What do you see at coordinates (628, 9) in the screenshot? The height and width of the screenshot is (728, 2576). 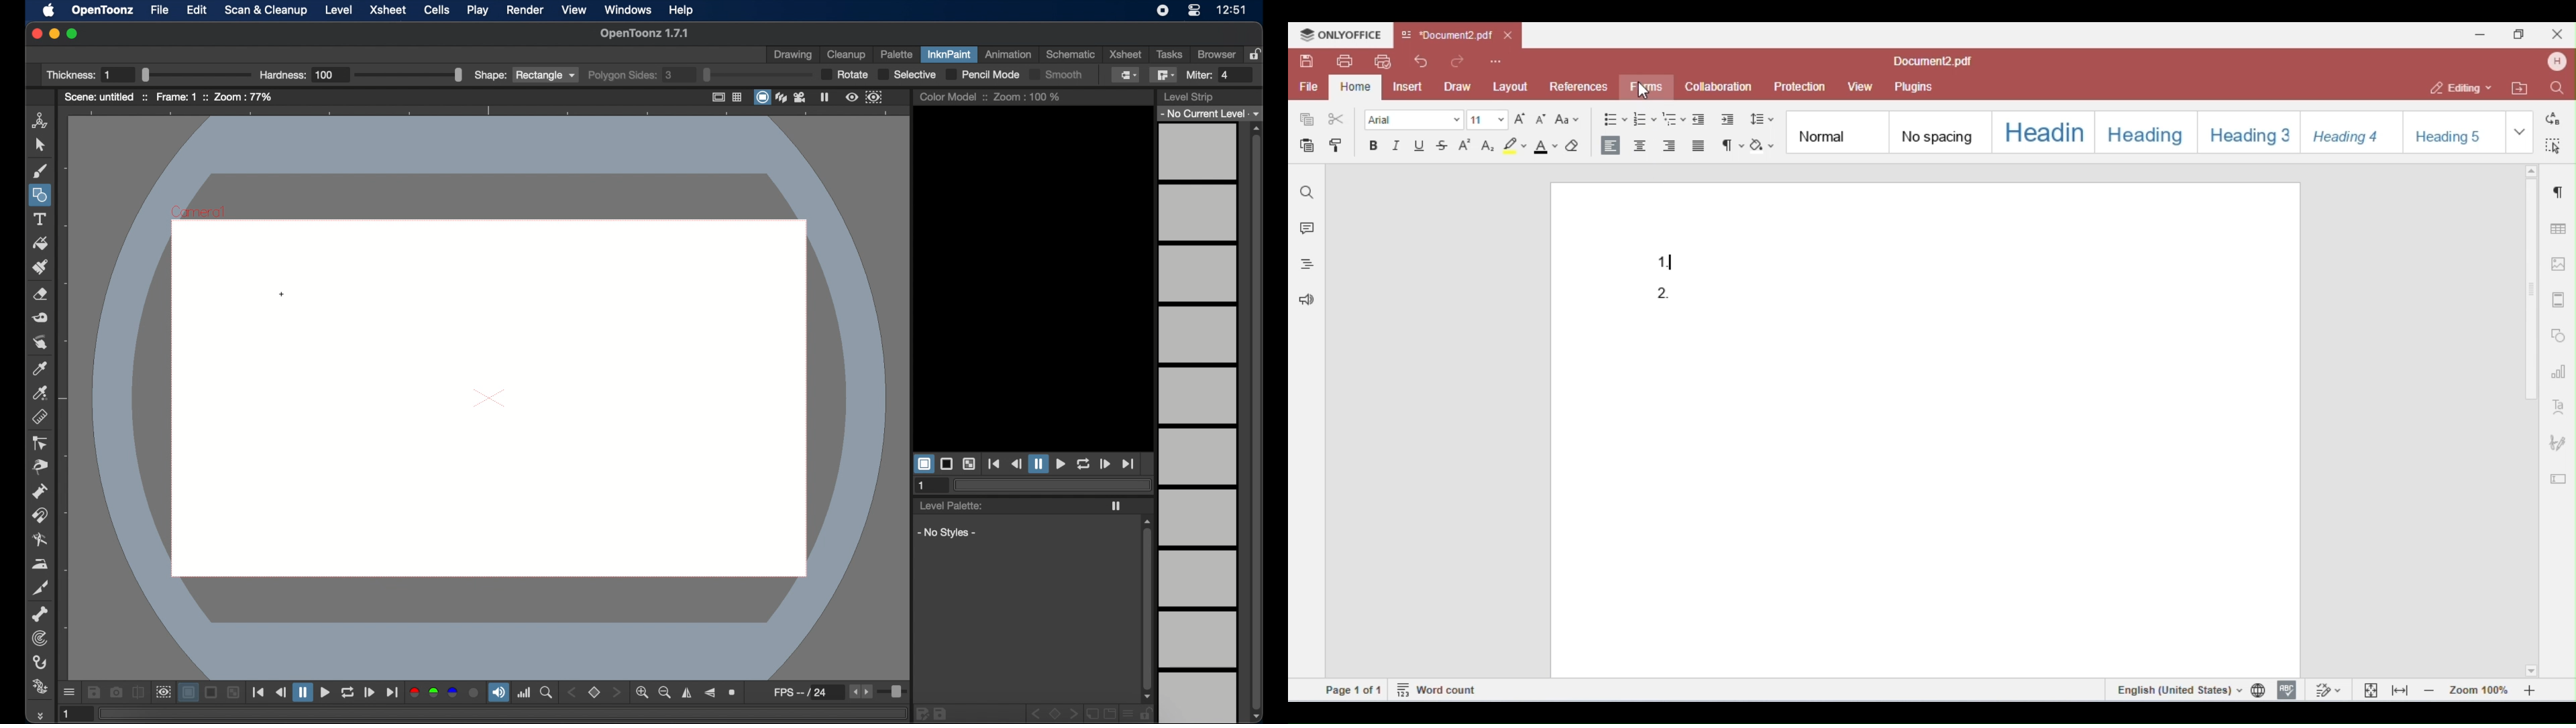 I see `windows` at bounding box center [628, 9].